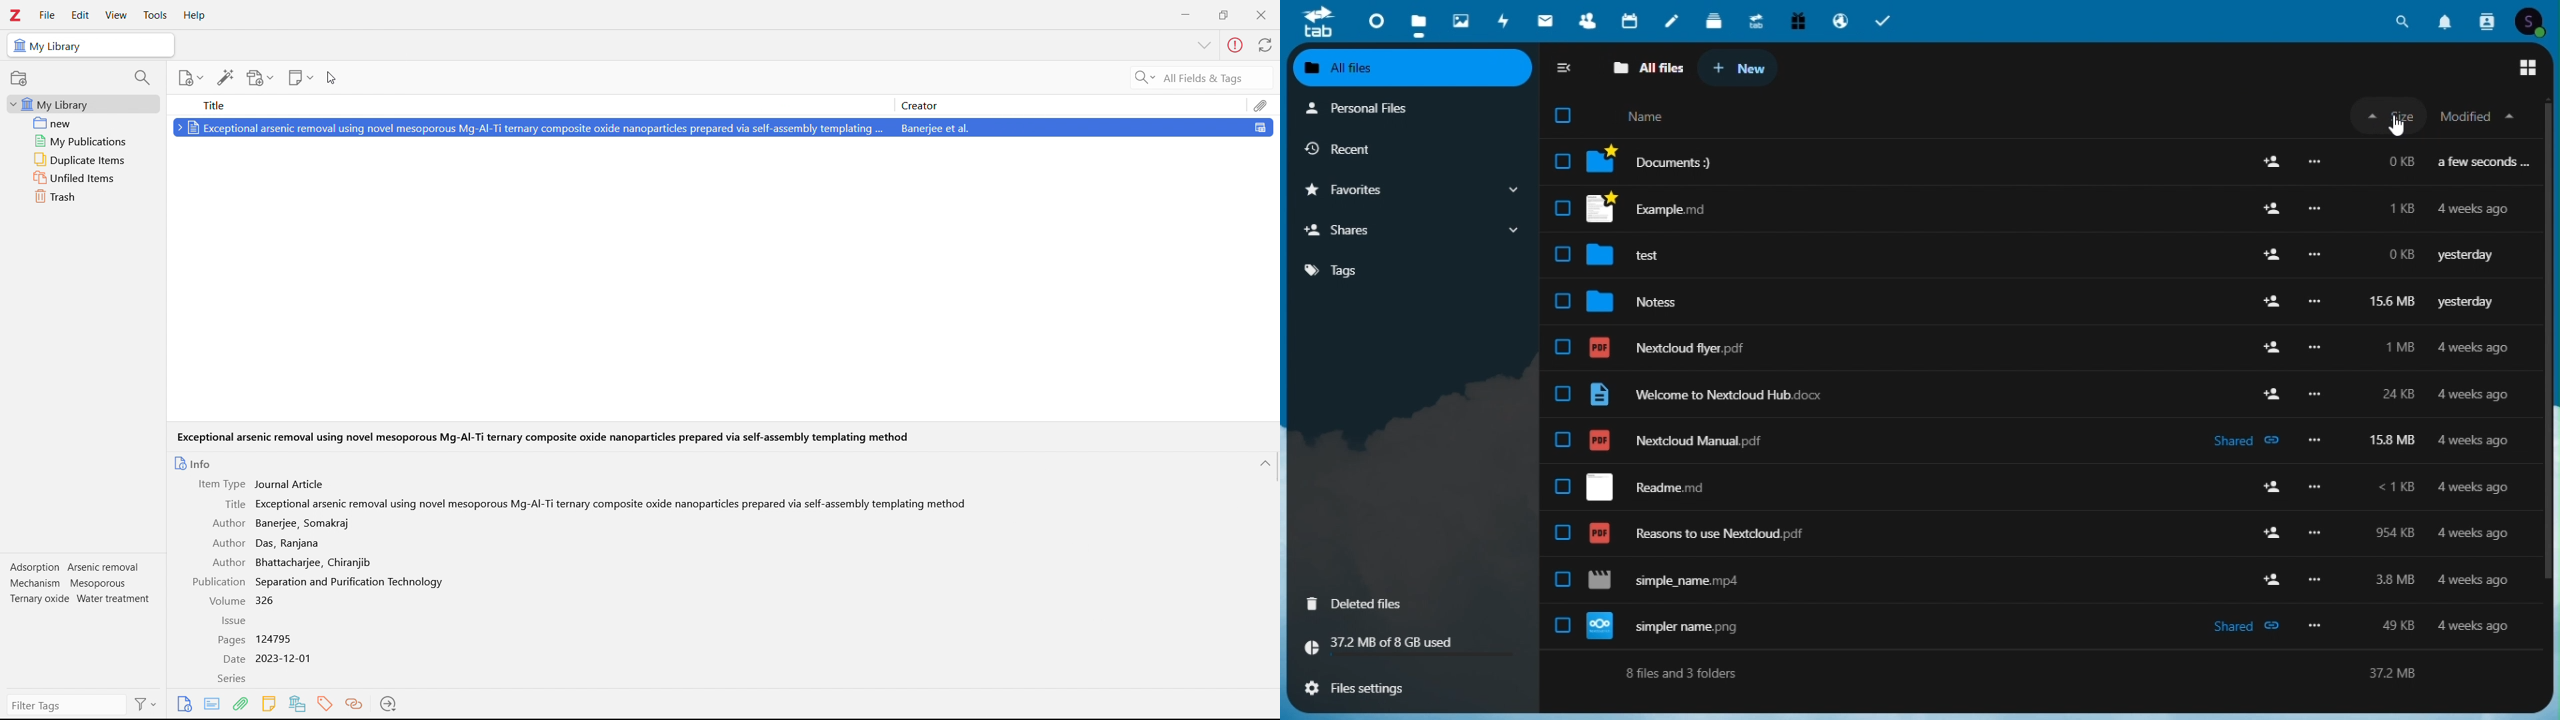 The height and width of the screenshot is (728, 2576). Describe the element at coordinates (1503, 21) in the screenshot. I see `activity` at that location.